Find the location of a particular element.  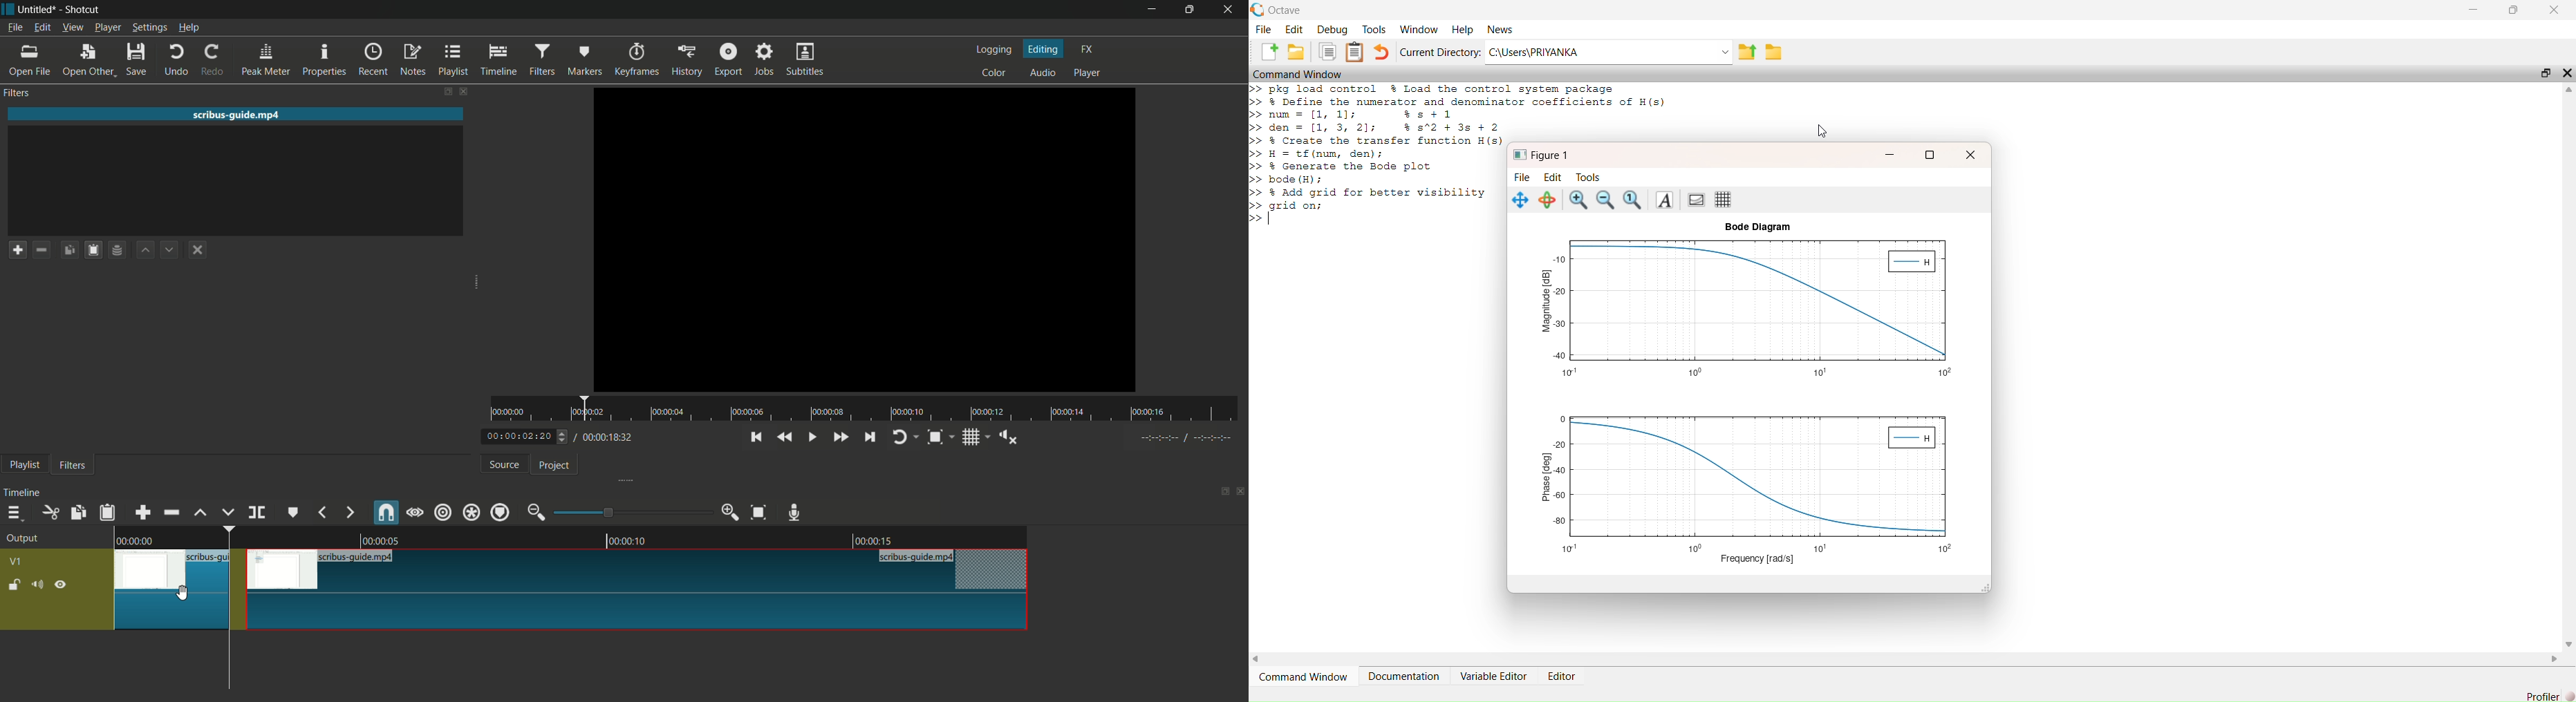

filters is located at coordinates (72, 464).